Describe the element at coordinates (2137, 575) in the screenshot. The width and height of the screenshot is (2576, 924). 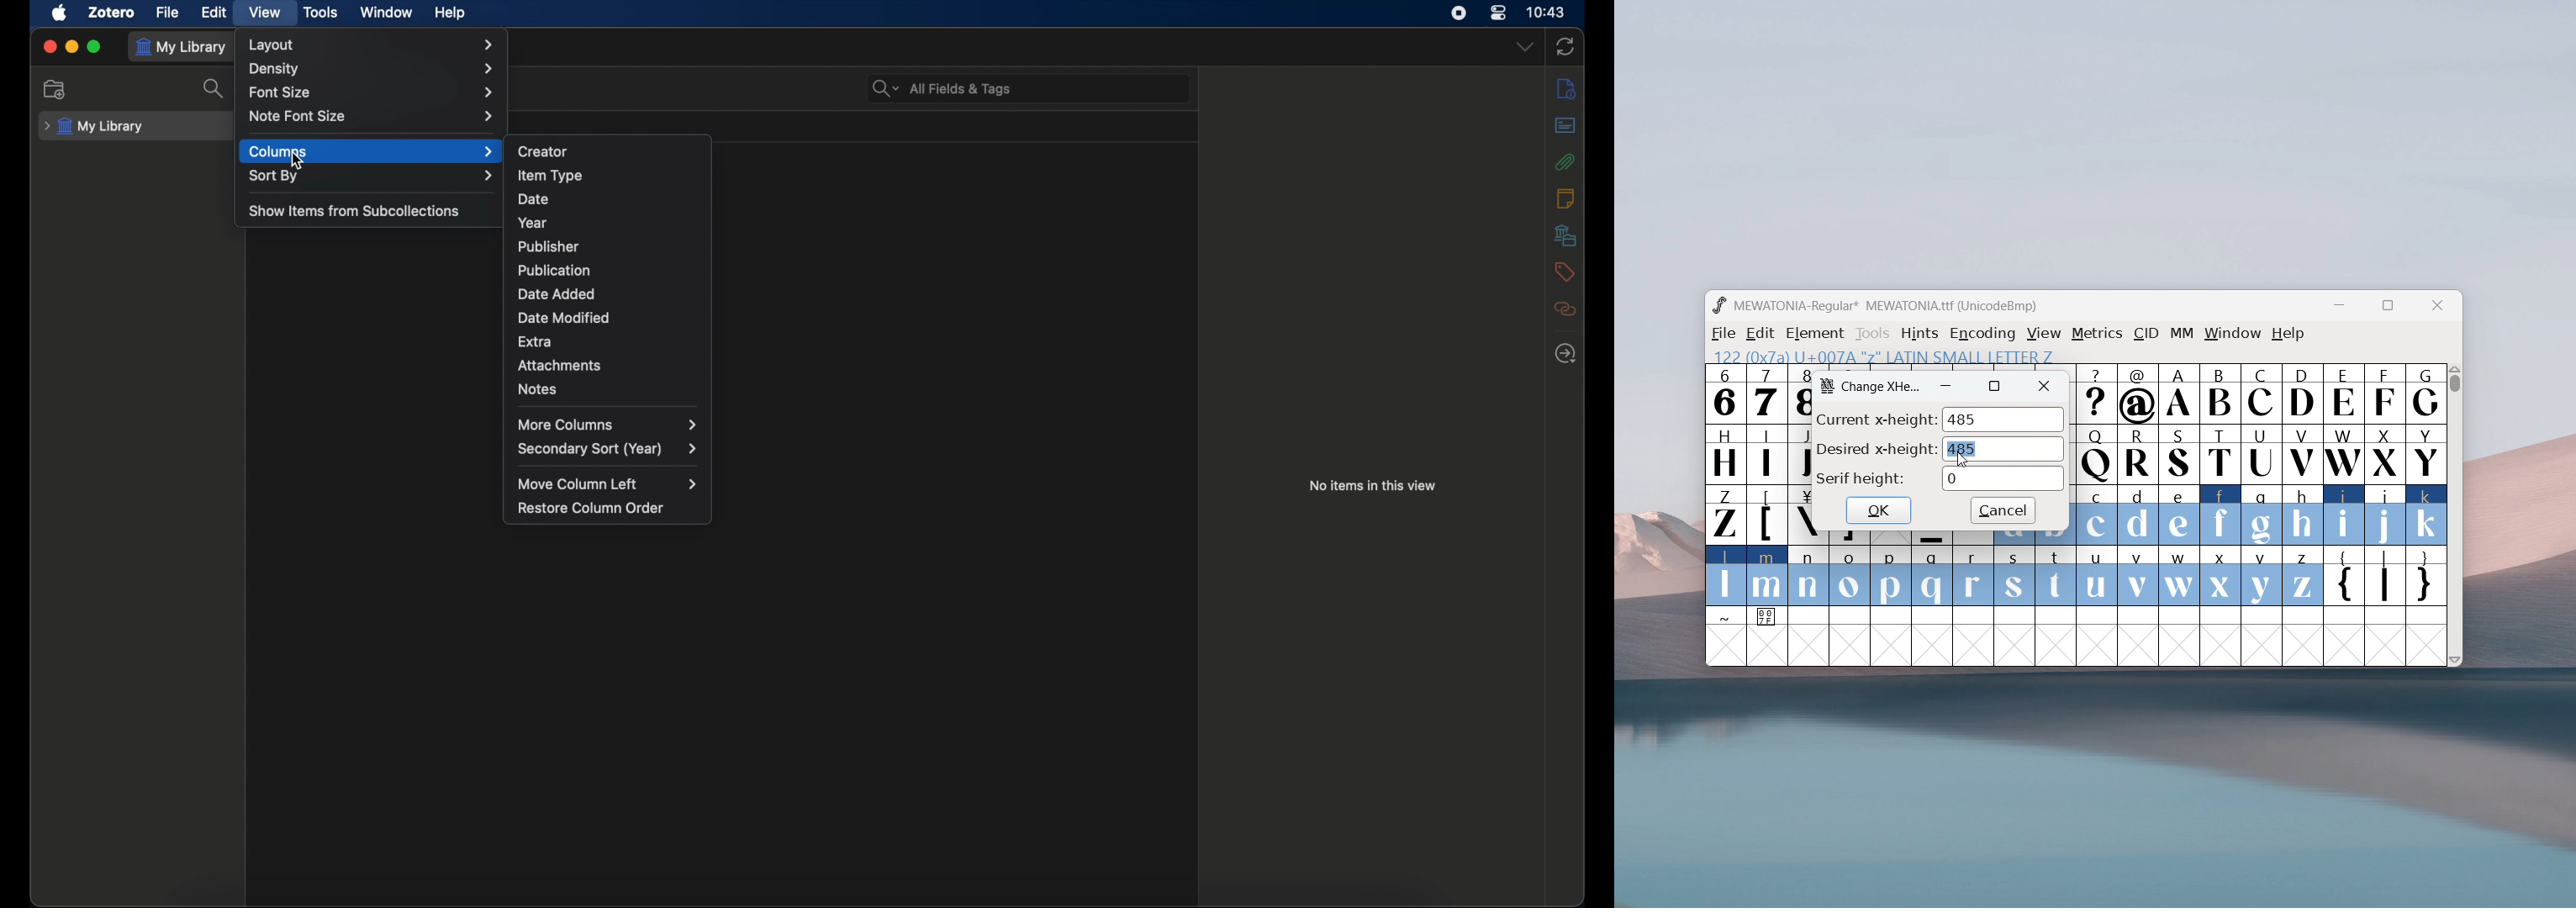
I see `v` at that location.